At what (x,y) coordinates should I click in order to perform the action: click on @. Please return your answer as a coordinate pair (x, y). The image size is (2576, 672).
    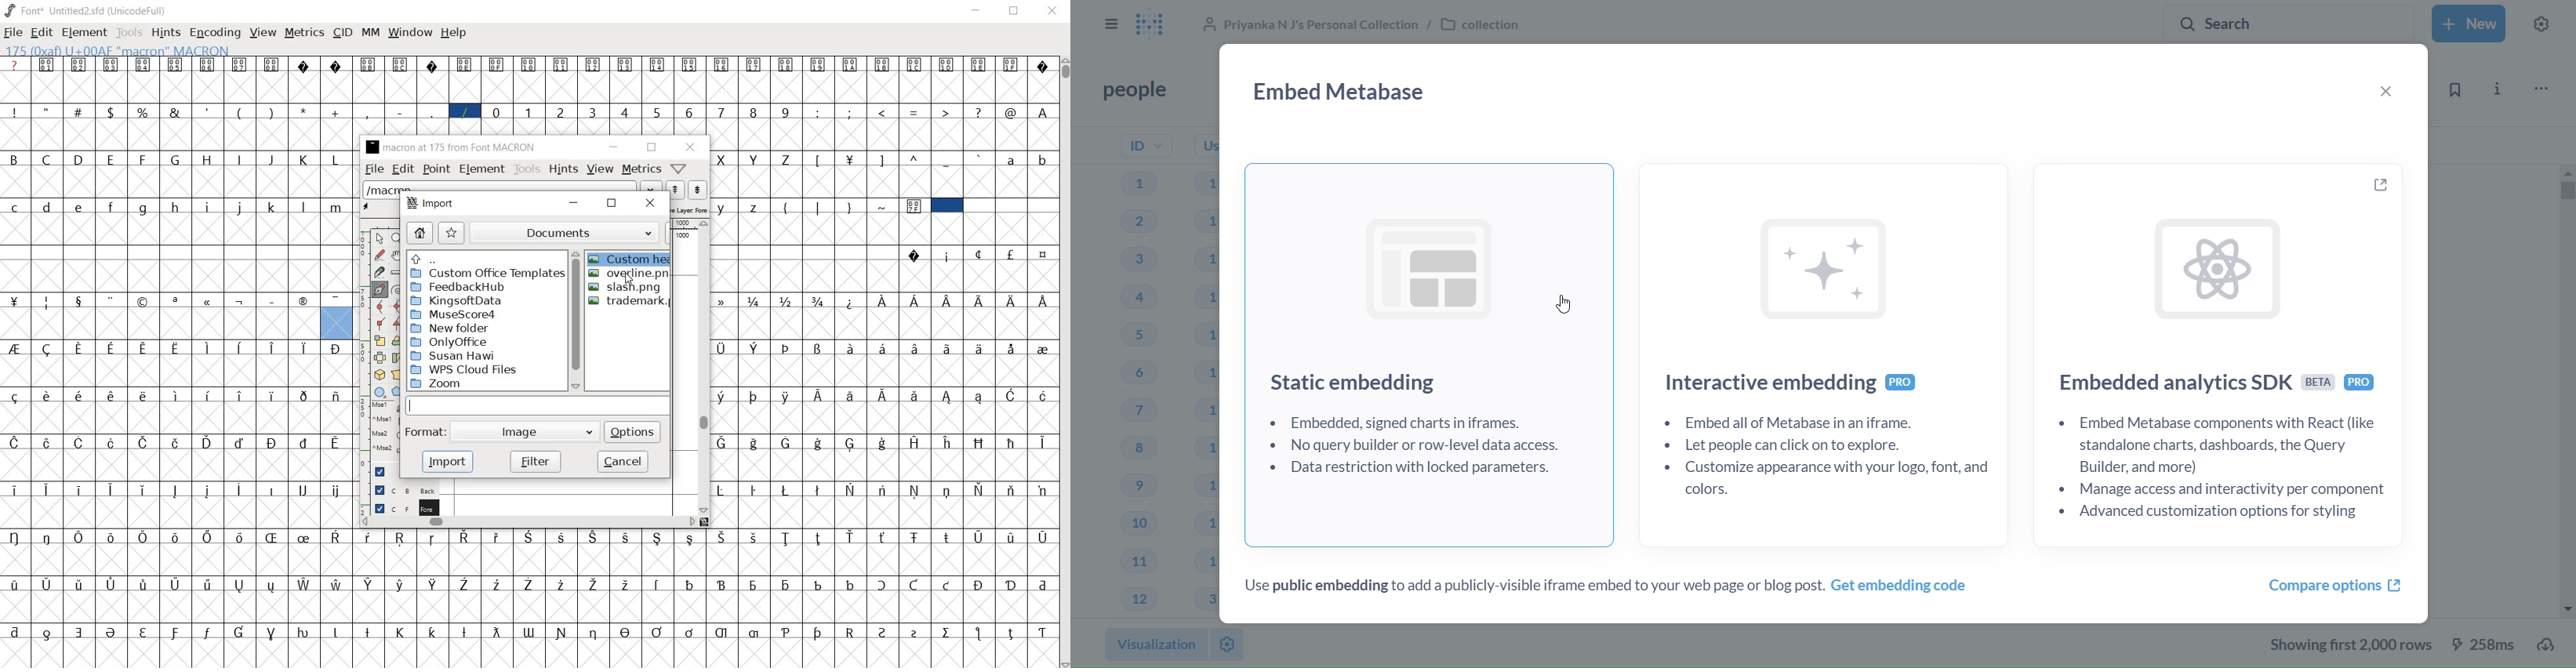
    Looking at the image, I should click on (1013, 113).